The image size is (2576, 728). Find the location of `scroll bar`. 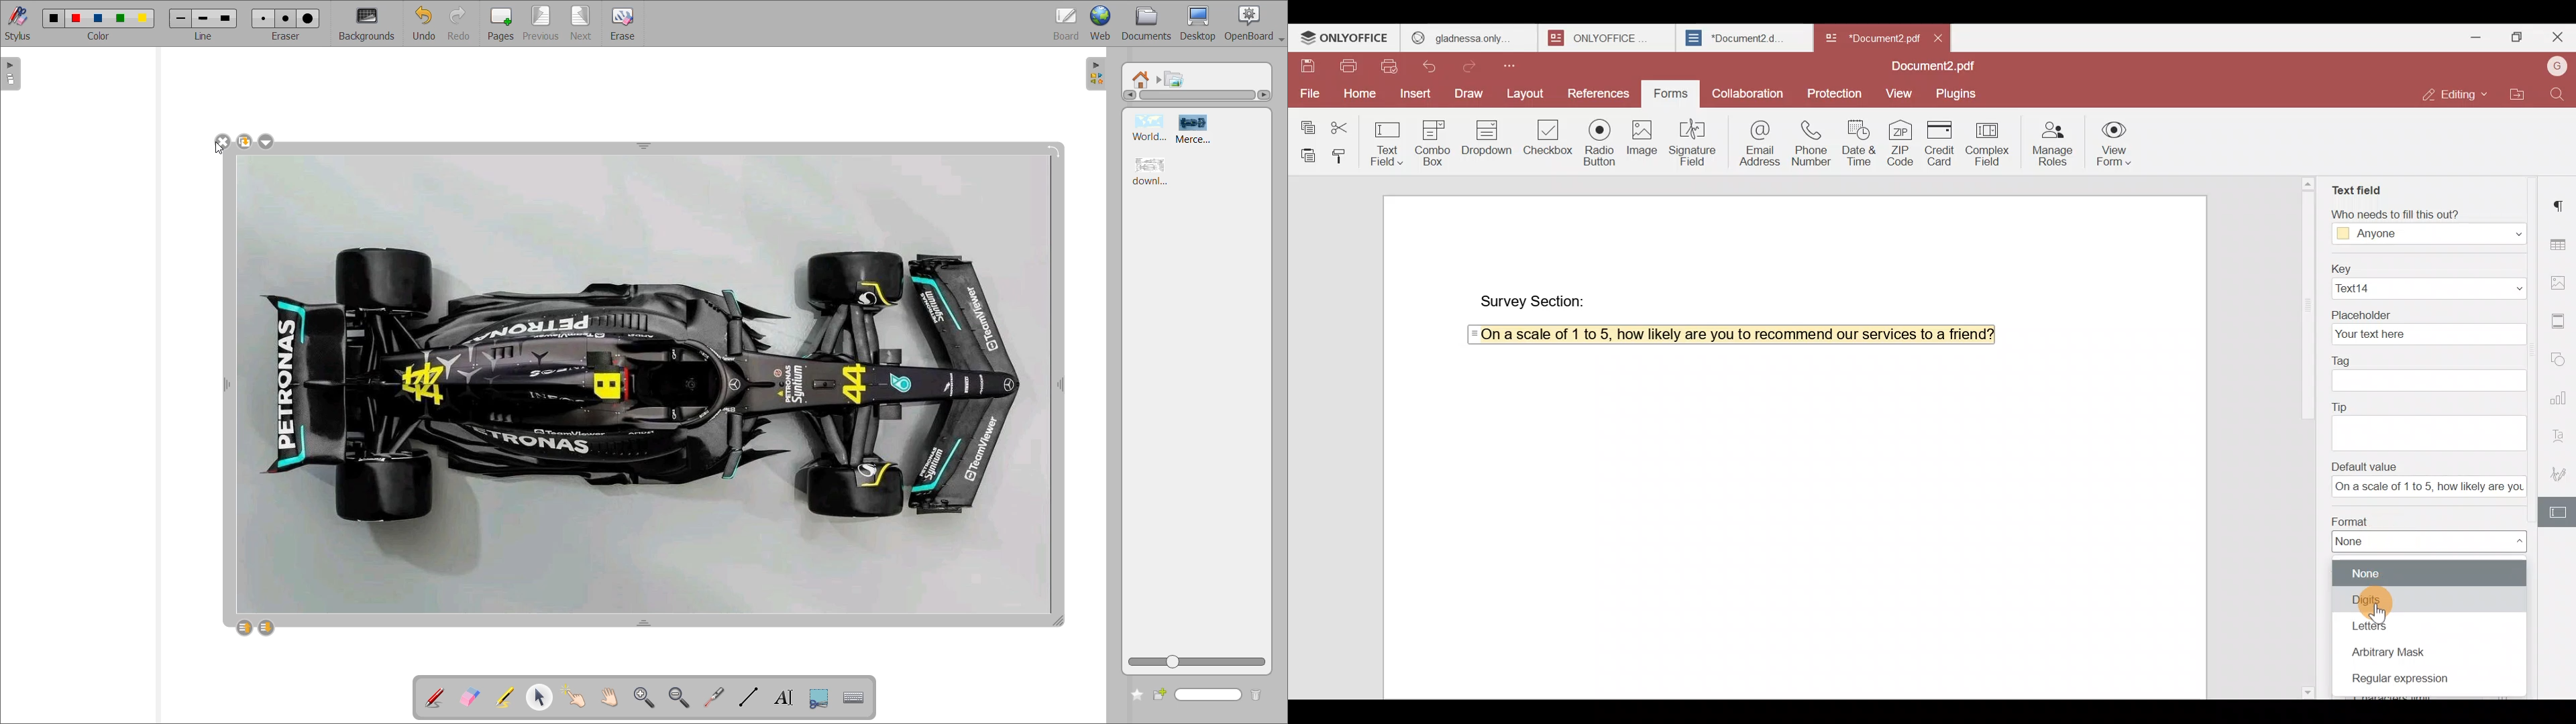

scroll bar is located at coordinates (2304, 299).